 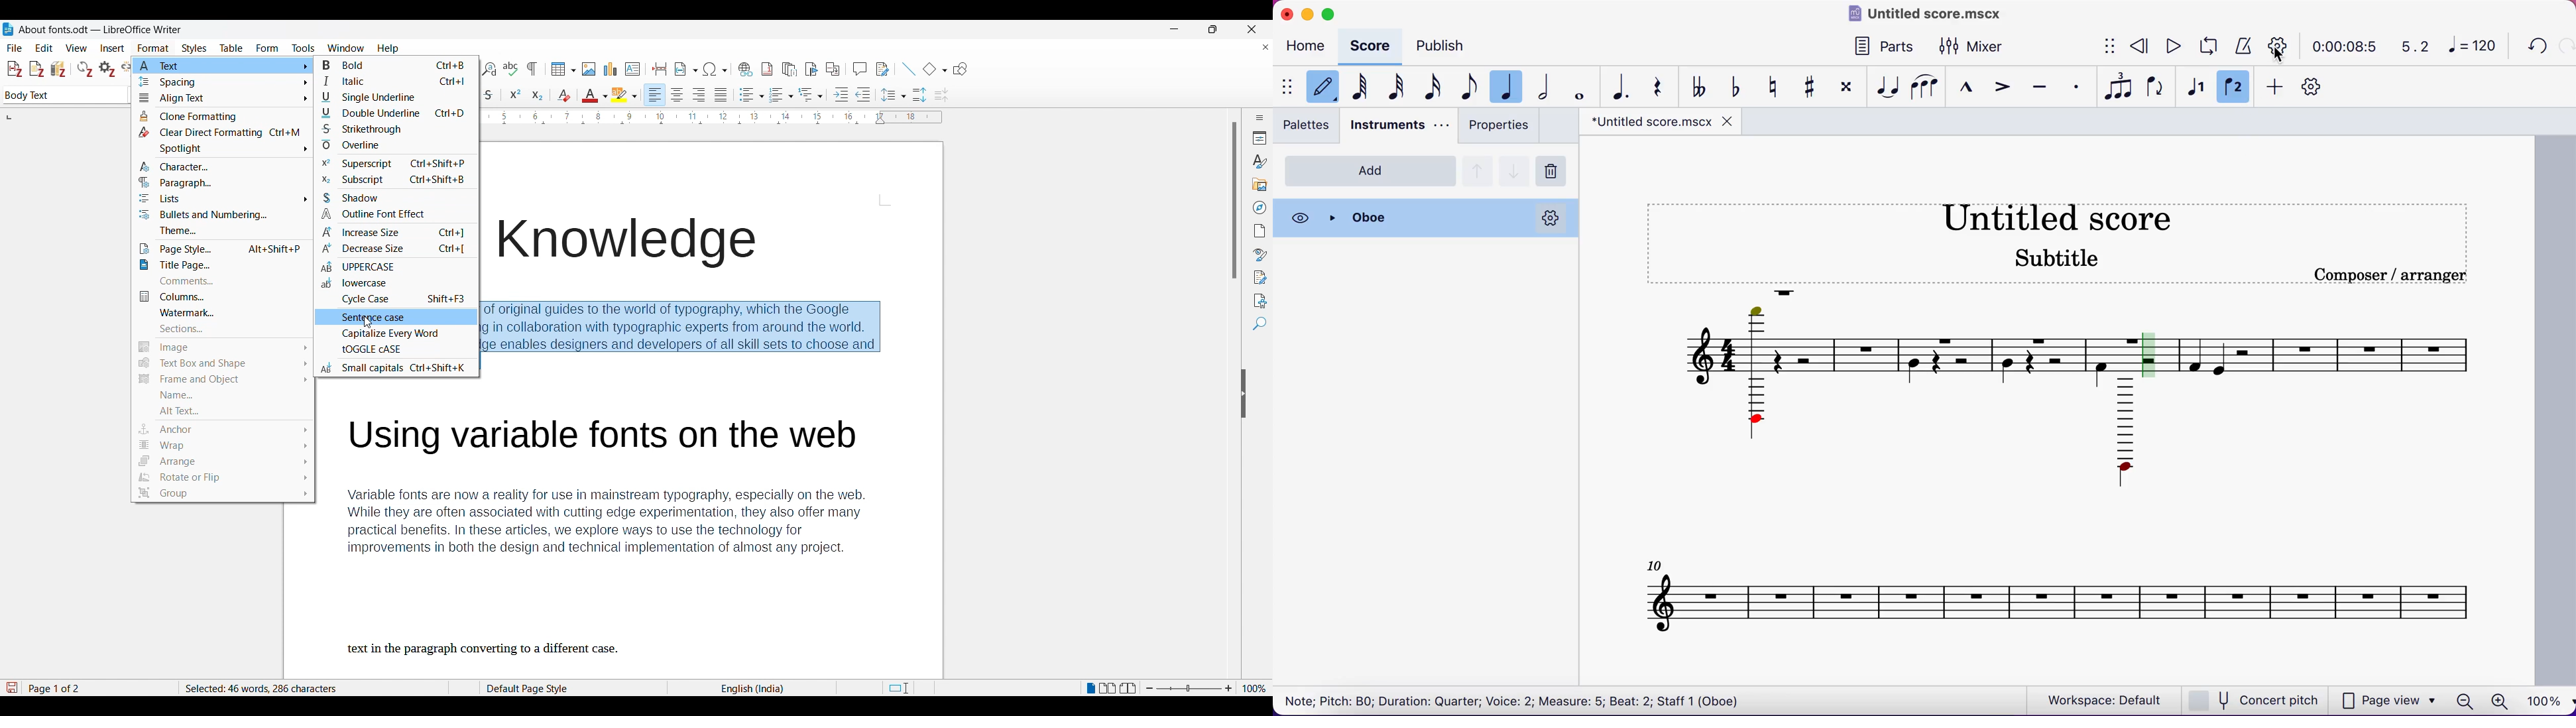 What do you see at coordinates (595, 95) in the screenshot?
I see `Text color options` at bounding box center [595, 95].